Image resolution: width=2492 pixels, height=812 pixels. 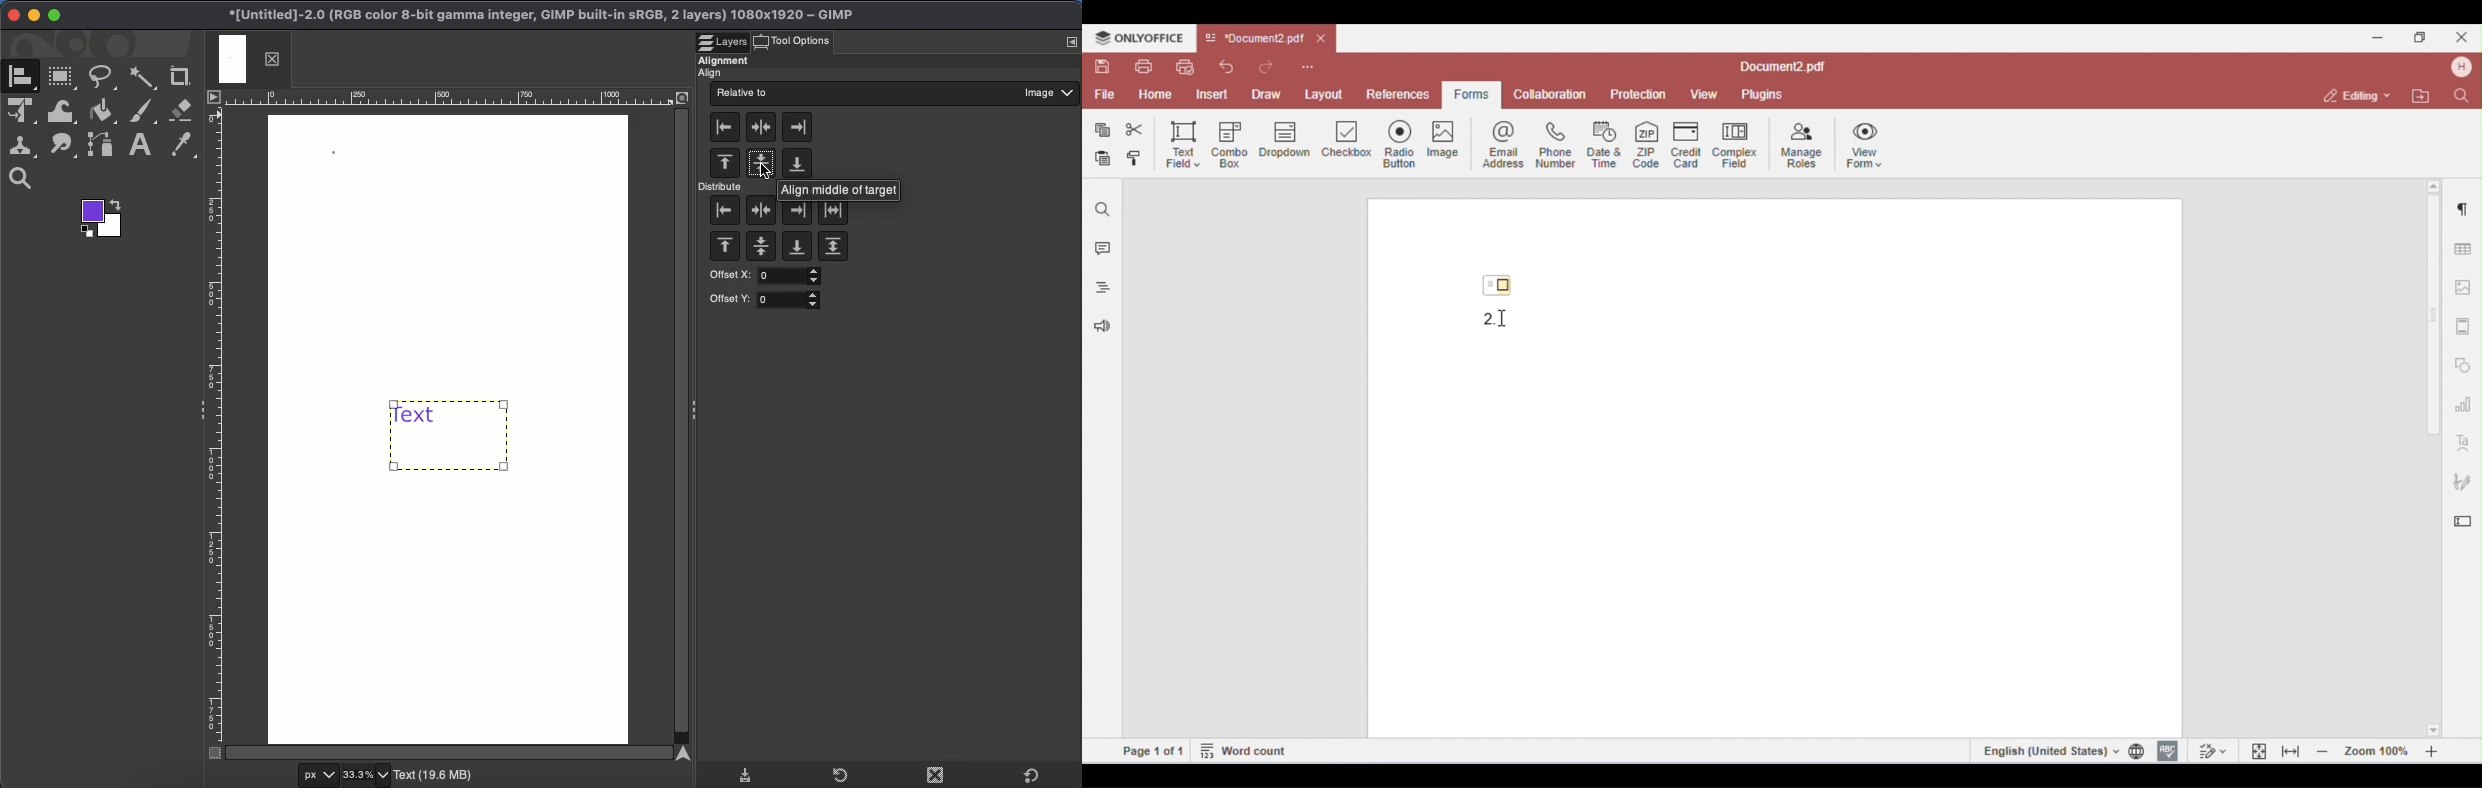 I want to click on Zoom, so click(x=25, y=179).